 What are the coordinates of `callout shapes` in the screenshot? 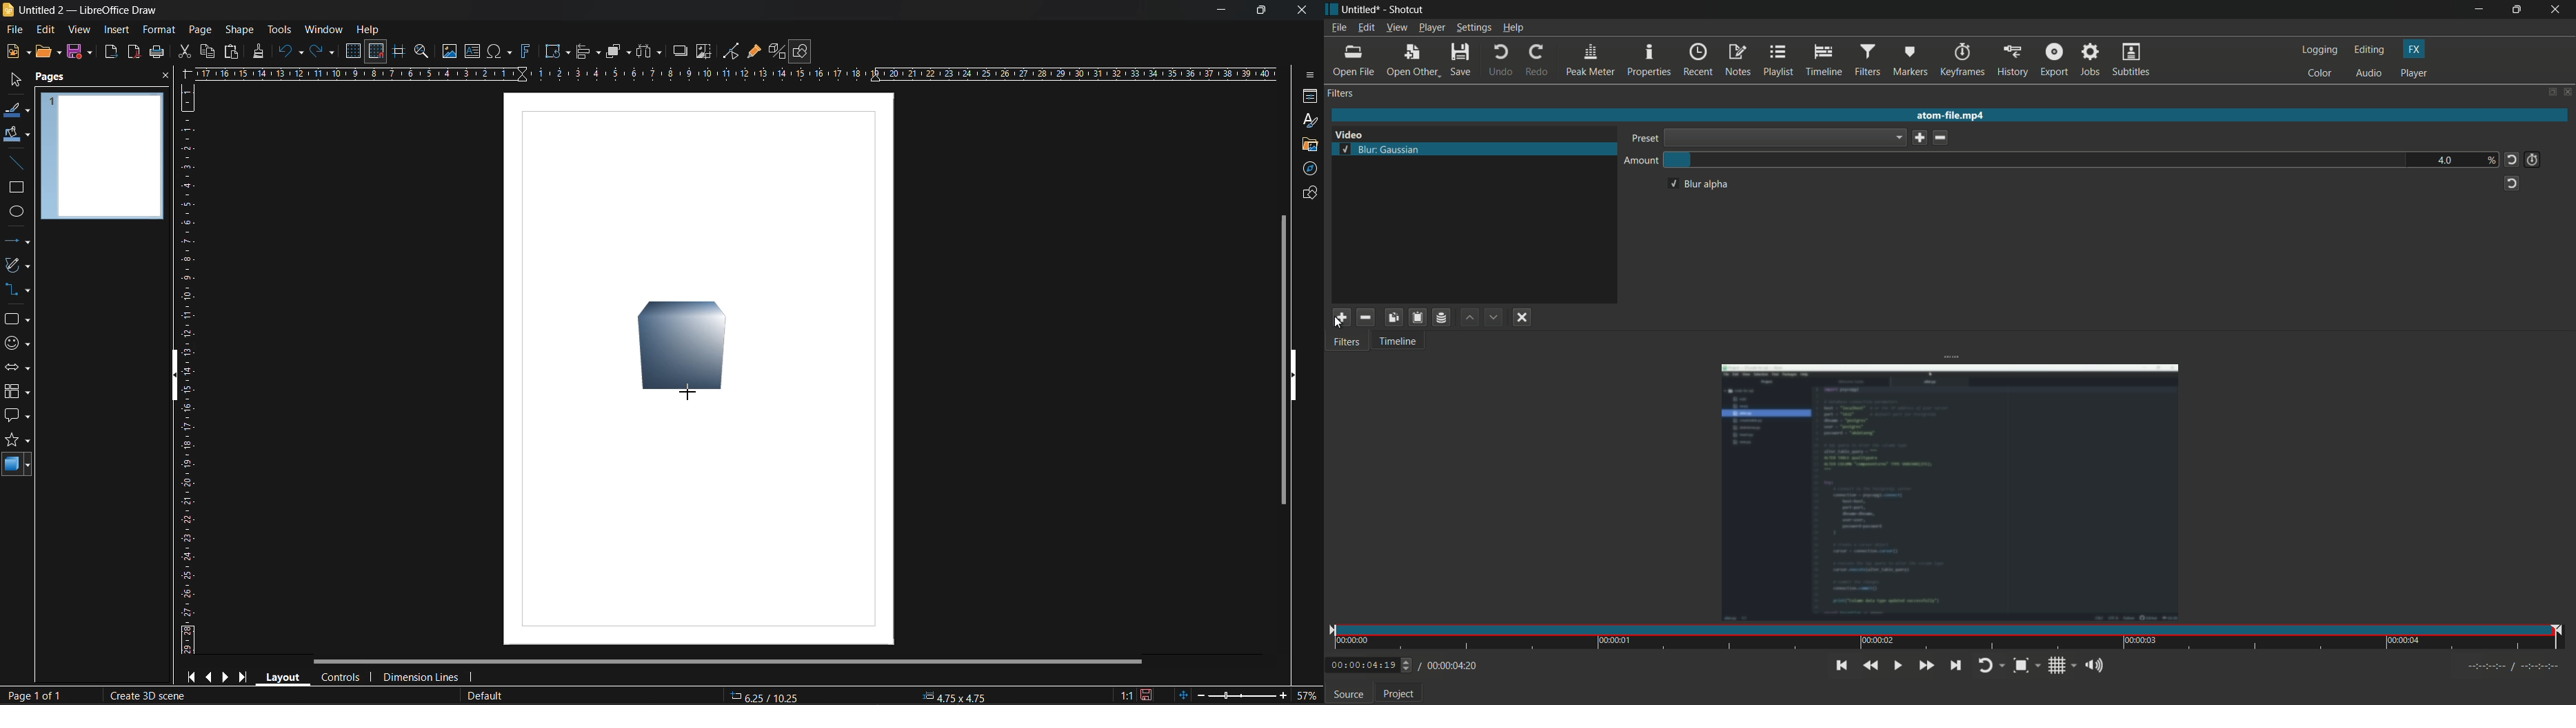 It's located at (18, 417).